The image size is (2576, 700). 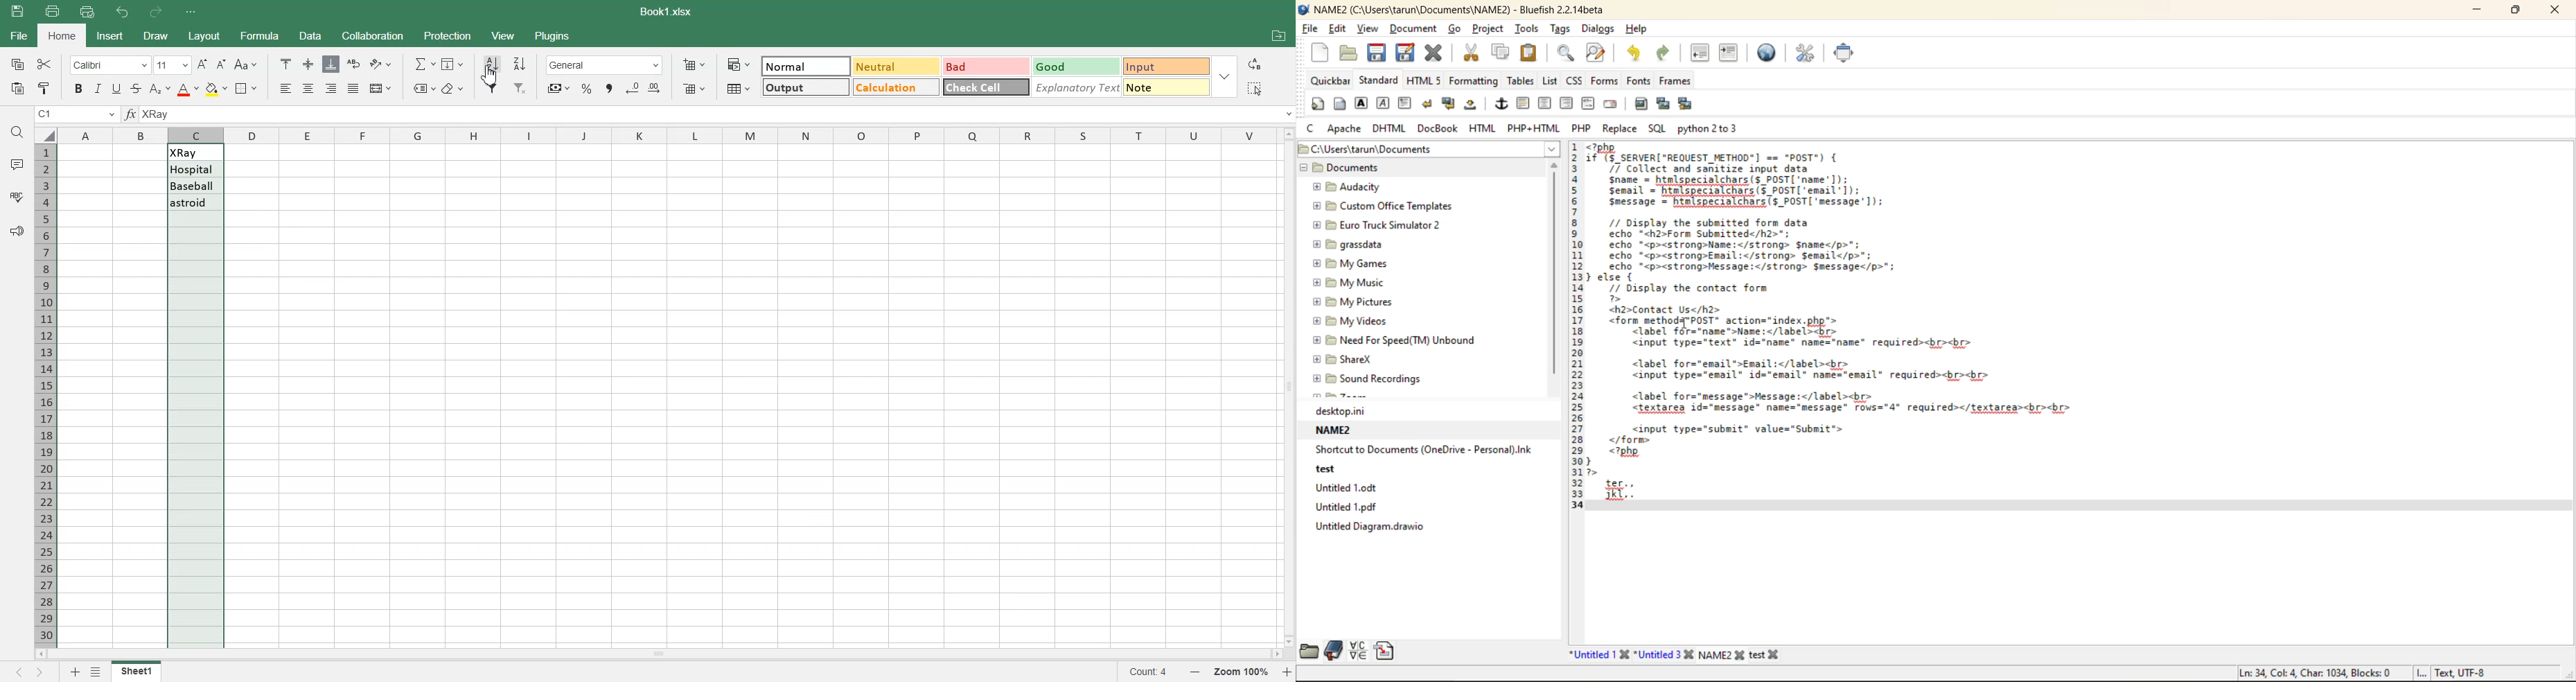 I want to click on Border, so click(x=246, y=89).